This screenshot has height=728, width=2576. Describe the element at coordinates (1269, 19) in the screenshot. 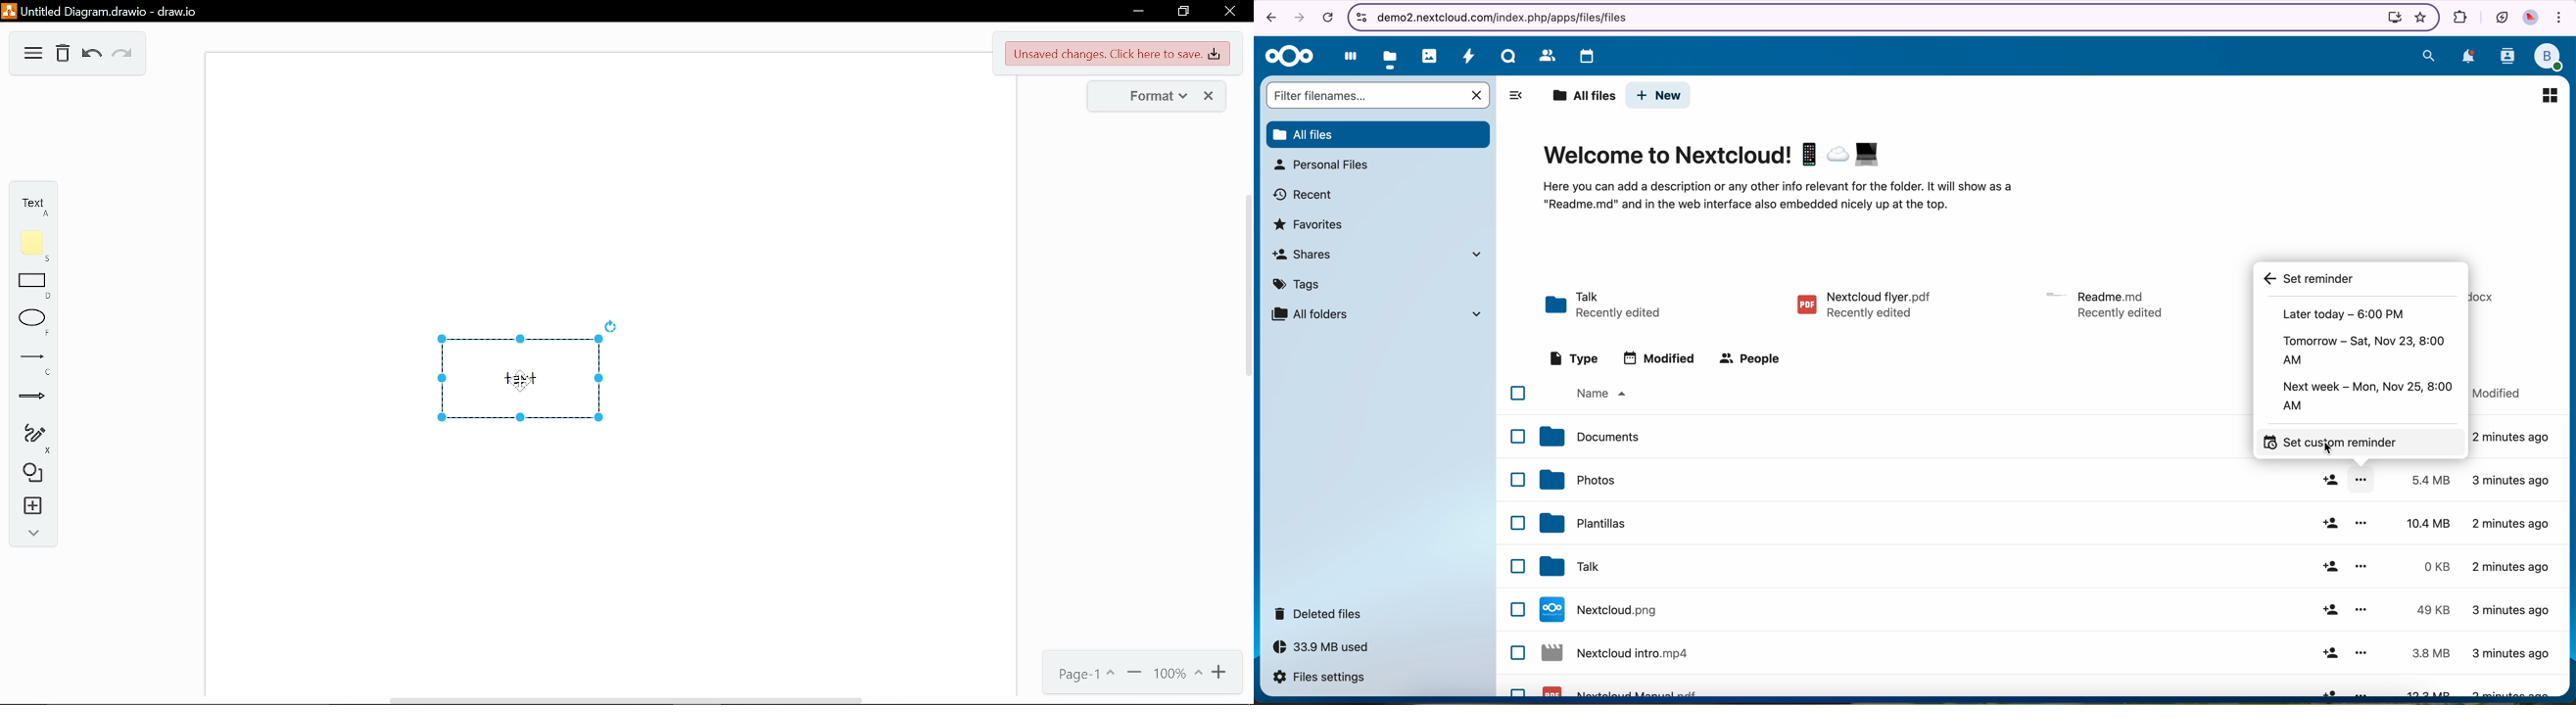

I see `navigate back` at that location.